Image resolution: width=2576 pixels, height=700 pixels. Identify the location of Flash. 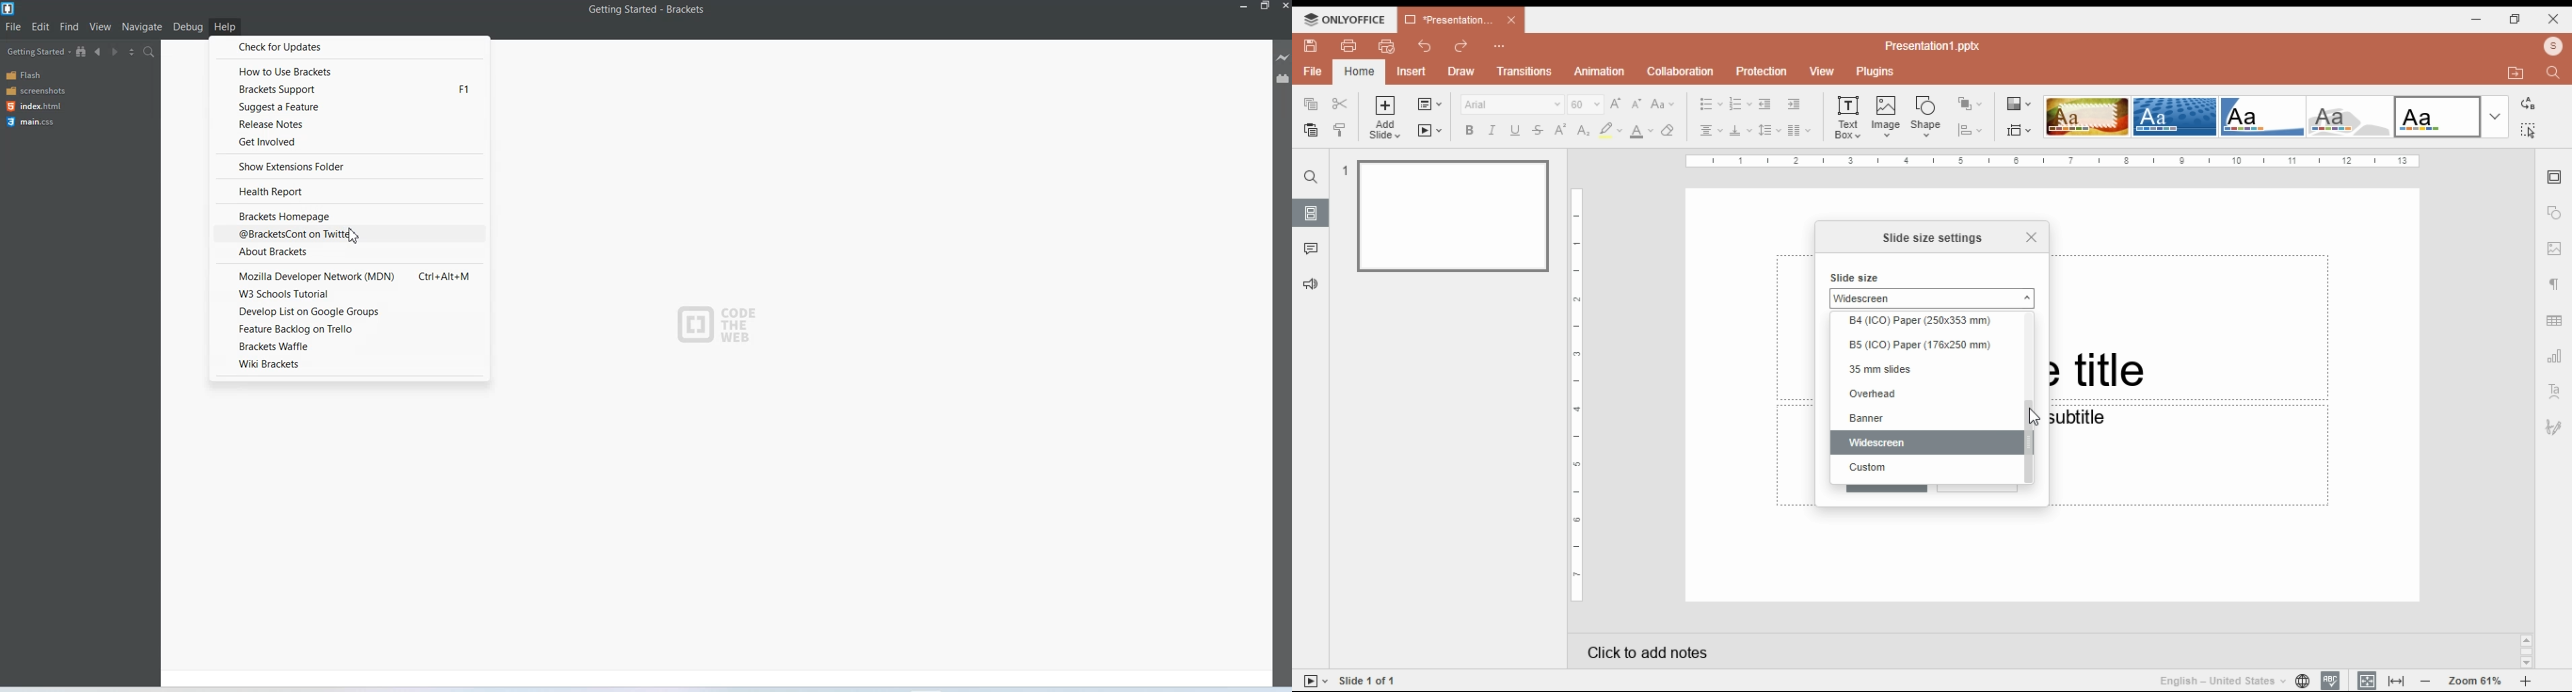
(37, 75).